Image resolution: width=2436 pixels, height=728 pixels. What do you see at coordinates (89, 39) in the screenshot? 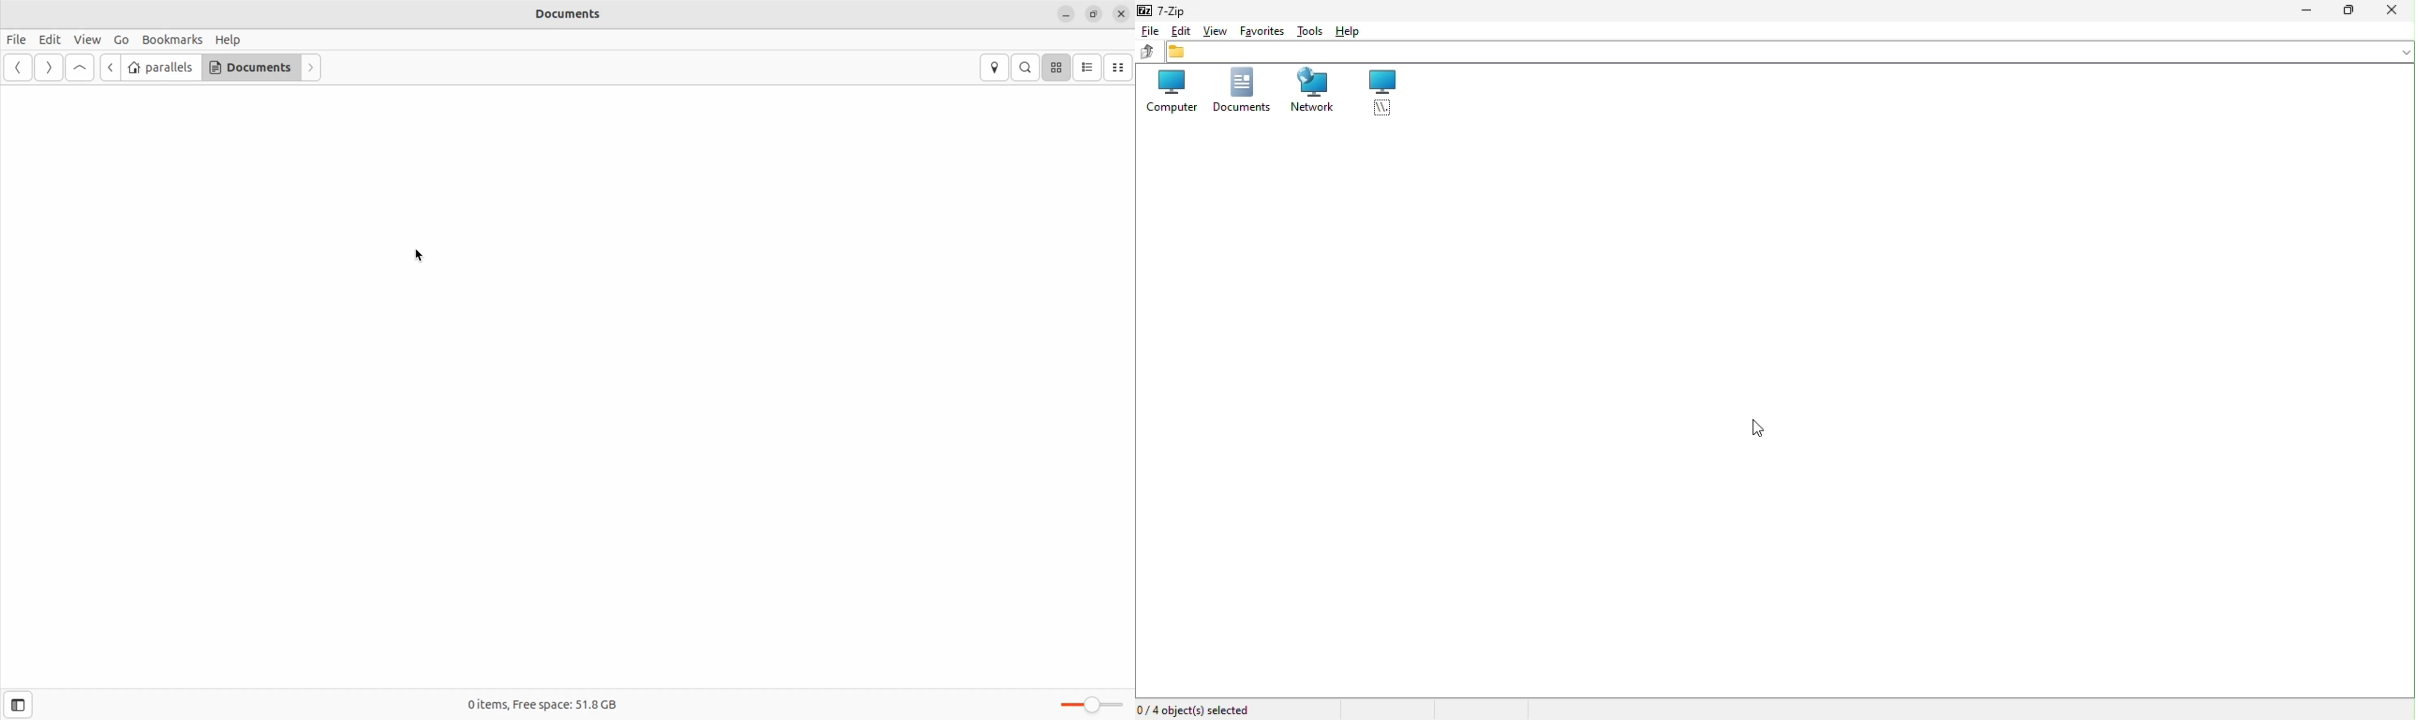
I see `View` at bounding box center [89, 39].